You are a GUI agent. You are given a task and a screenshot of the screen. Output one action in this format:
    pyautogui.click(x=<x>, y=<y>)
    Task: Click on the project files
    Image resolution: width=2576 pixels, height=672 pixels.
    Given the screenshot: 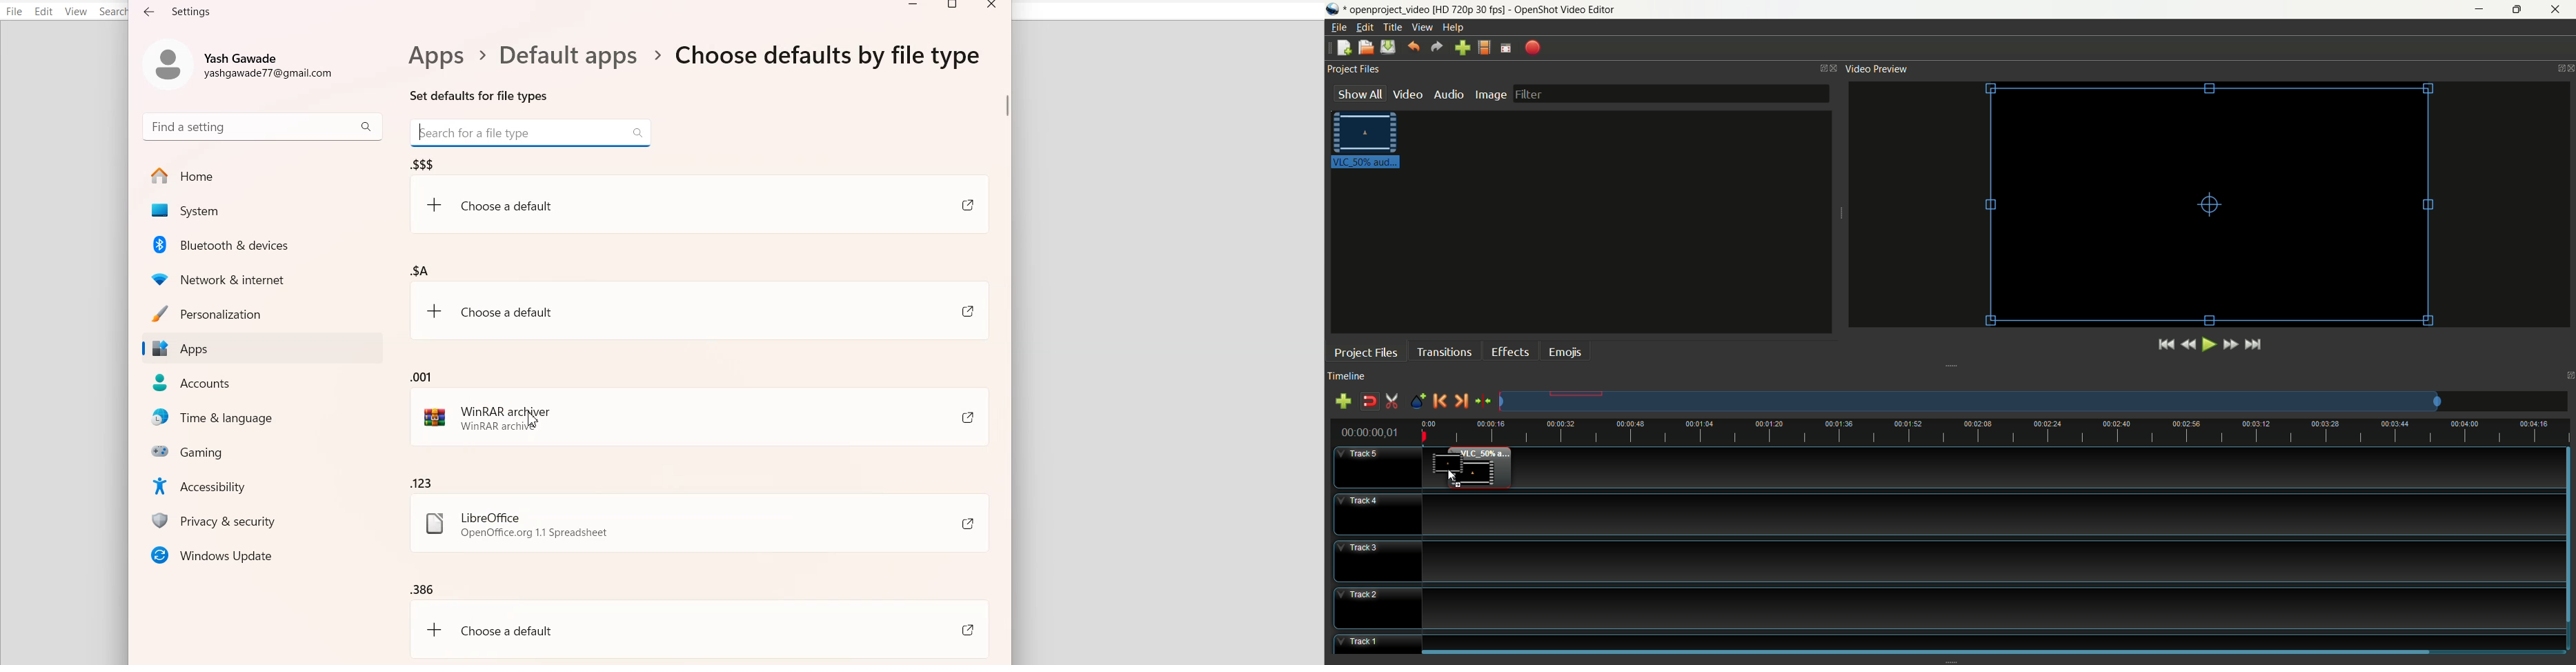 What is the action you would take?
    pyautogui.click(x=1366, y=353)
    